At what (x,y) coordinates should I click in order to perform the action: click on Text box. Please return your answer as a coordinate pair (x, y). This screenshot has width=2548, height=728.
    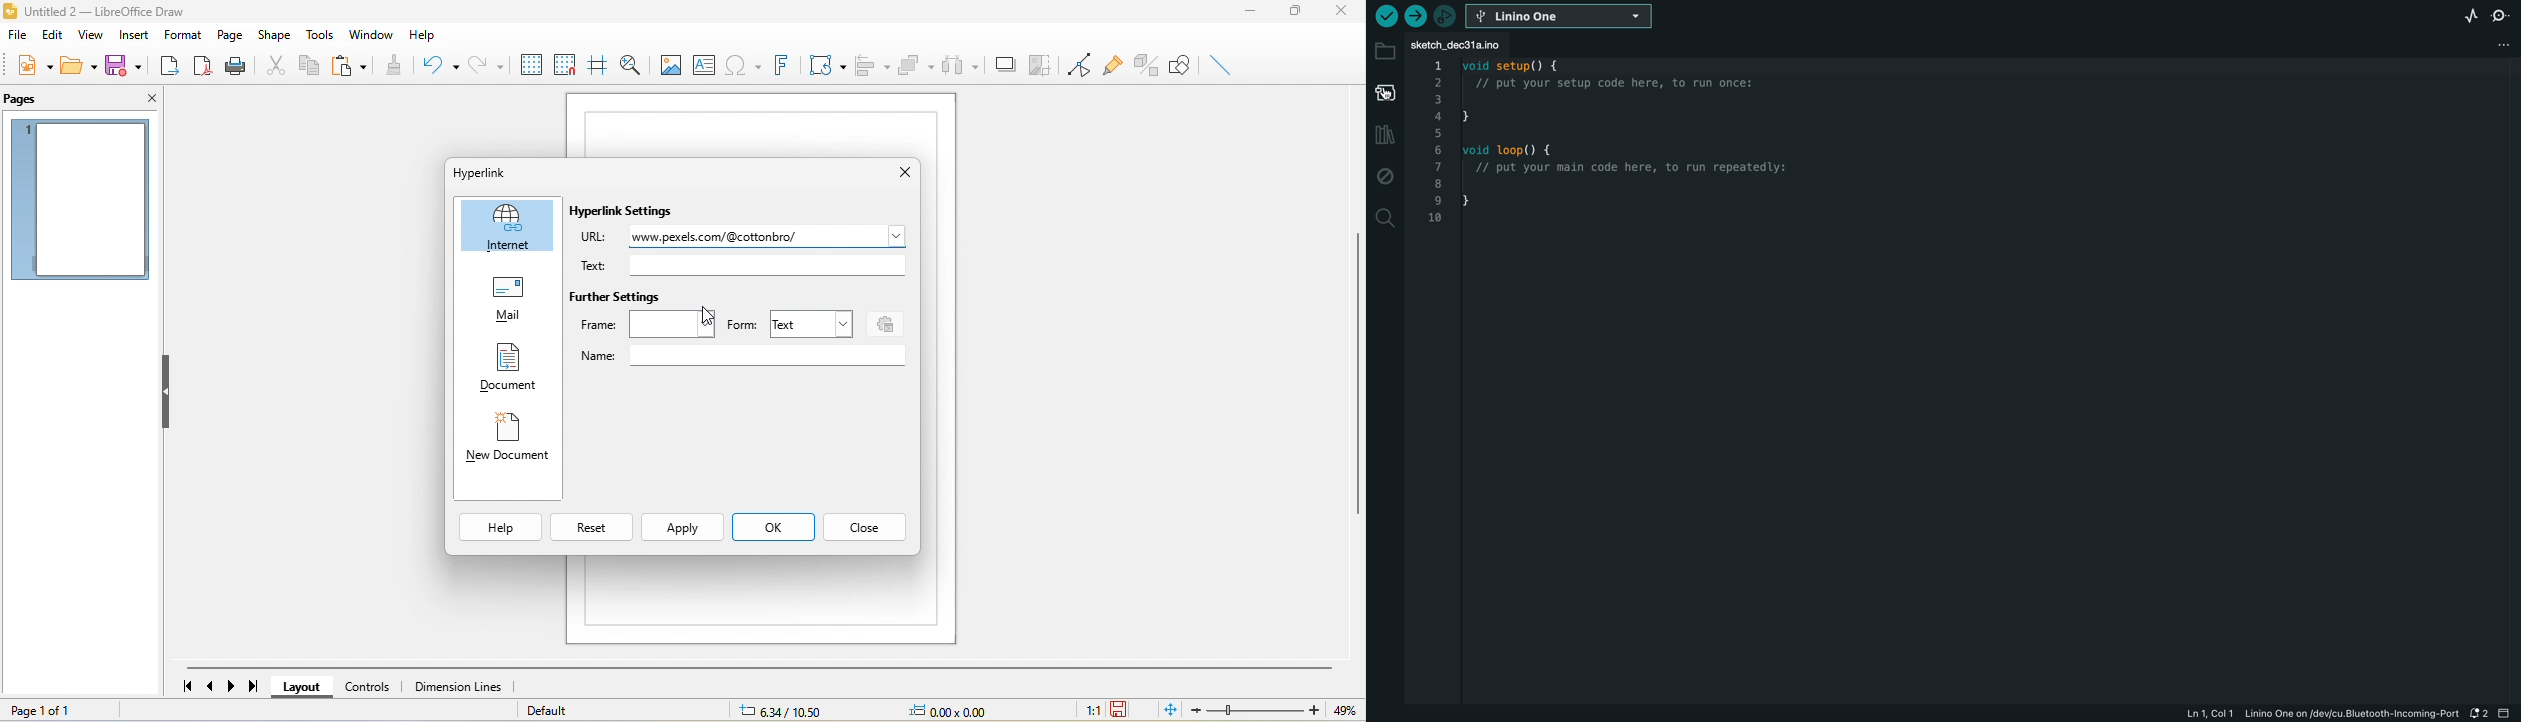
    Looking at the image, I should click on (767, 265).